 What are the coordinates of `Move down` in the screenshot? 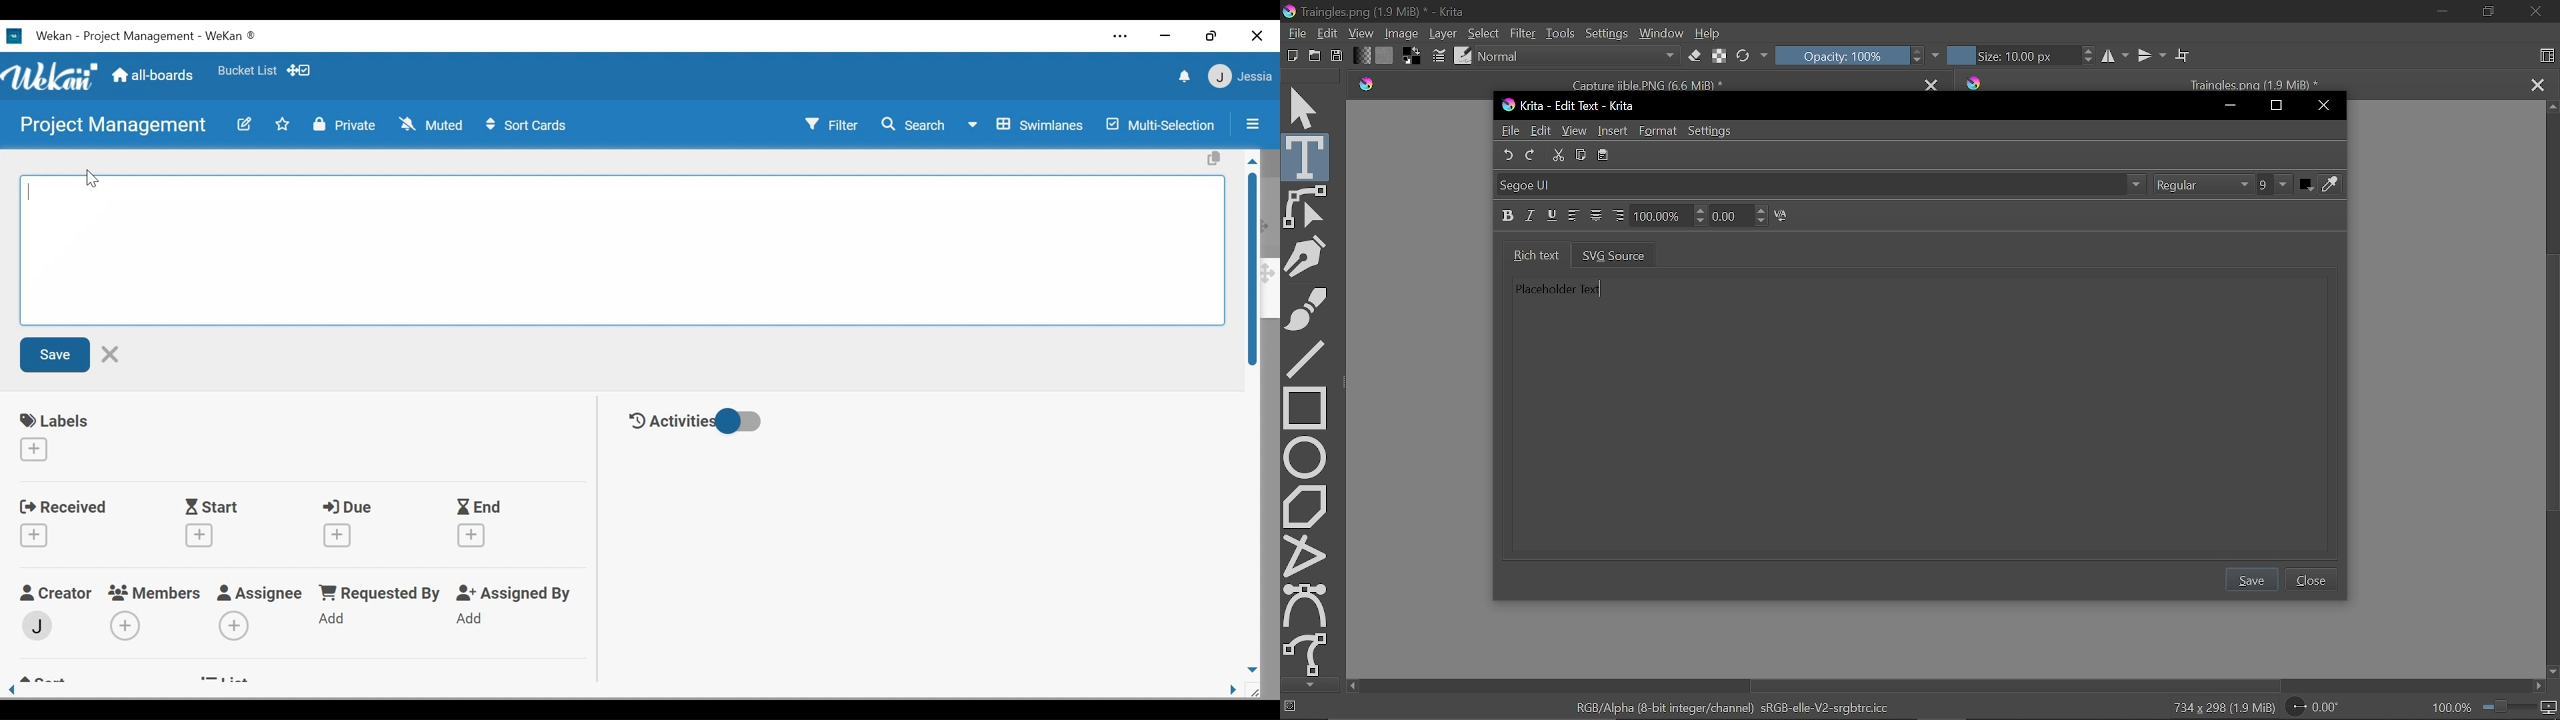 It's located at (2552, 671).